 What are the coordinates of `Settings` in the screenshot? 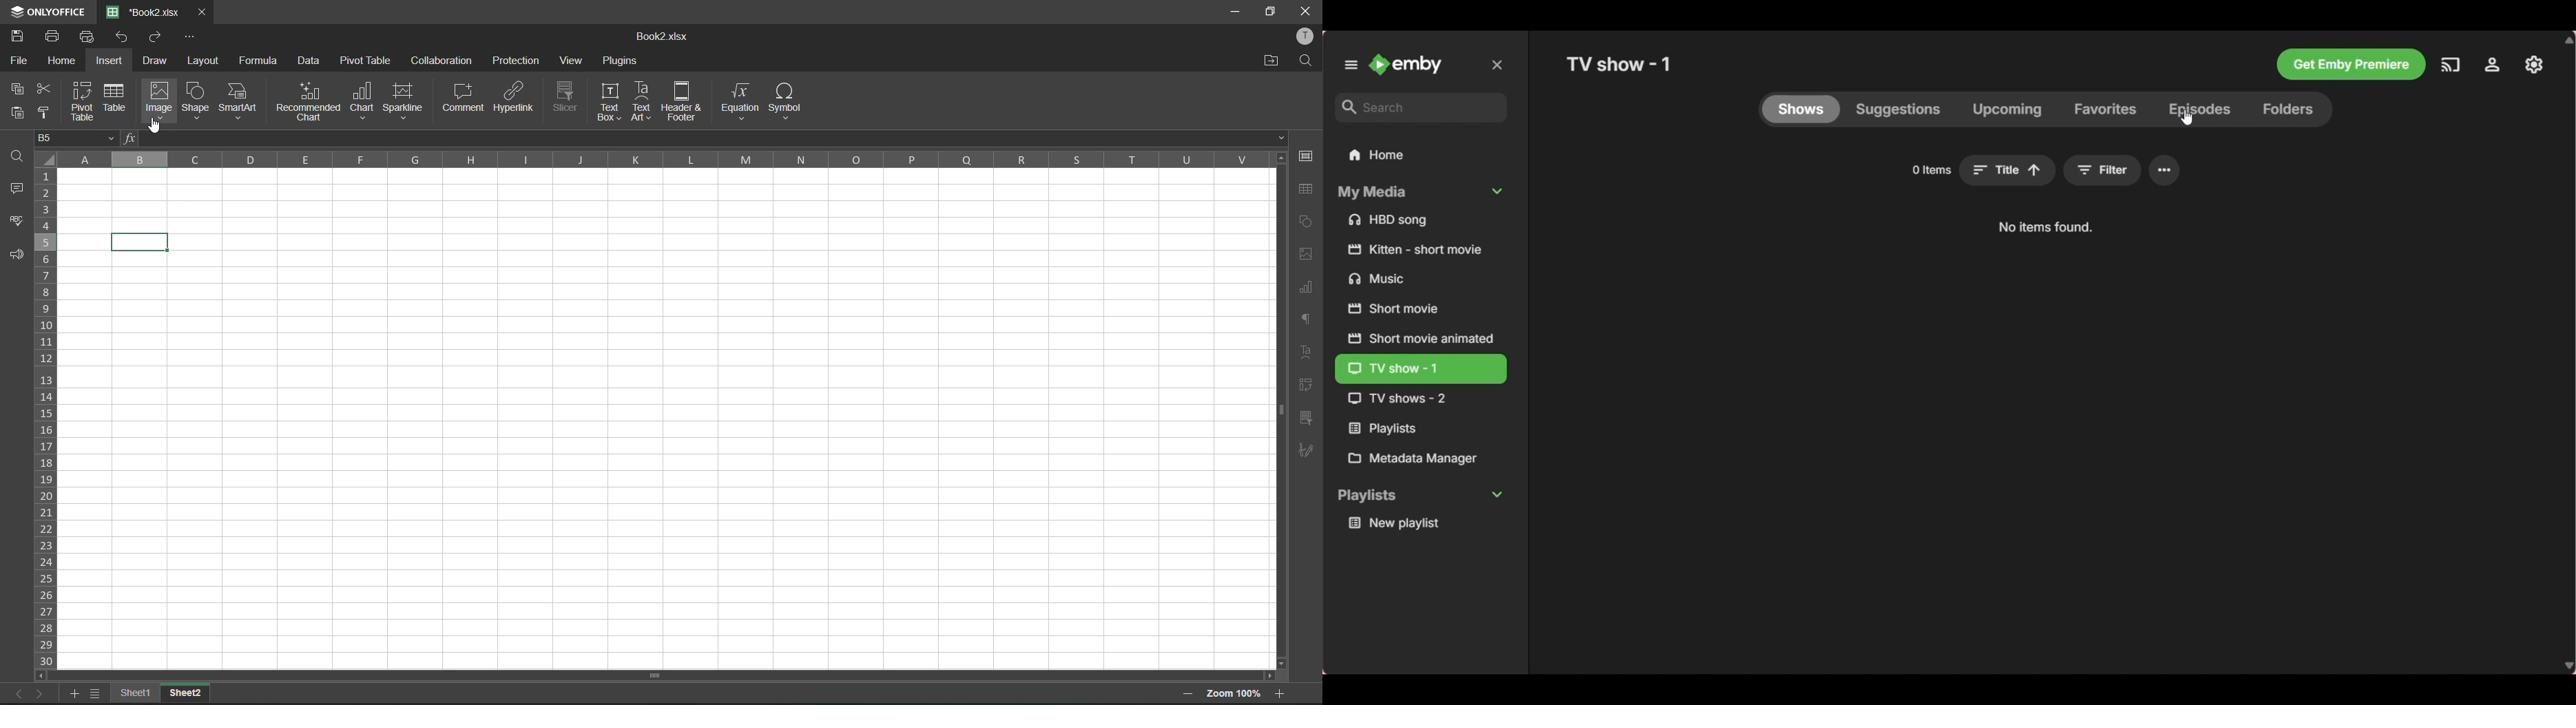 It's located at (2493, 65).